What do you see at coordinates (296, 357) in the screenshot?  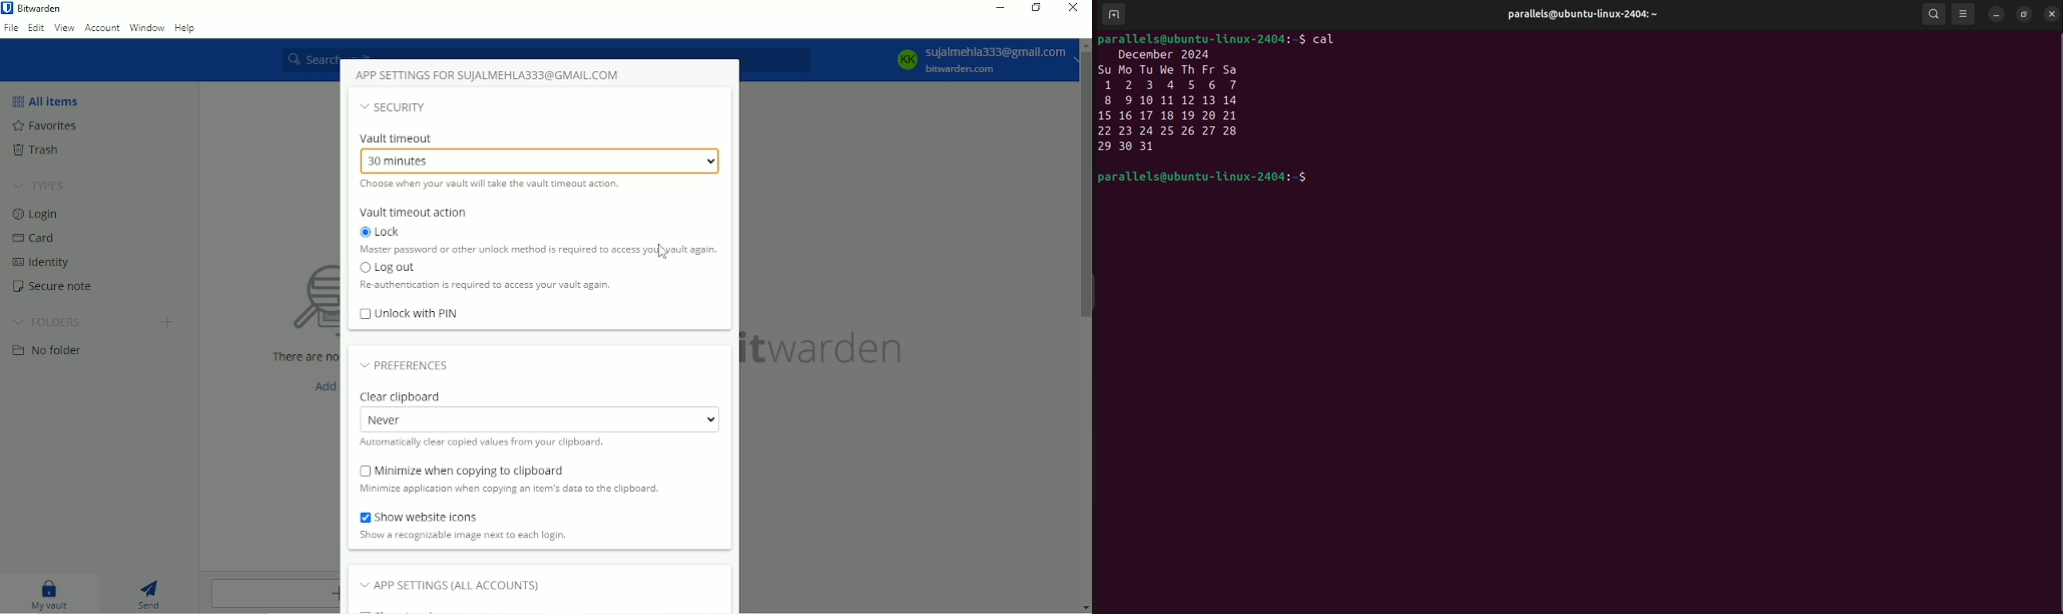 I see `There are no items to list` at bounding box center [296, 357].